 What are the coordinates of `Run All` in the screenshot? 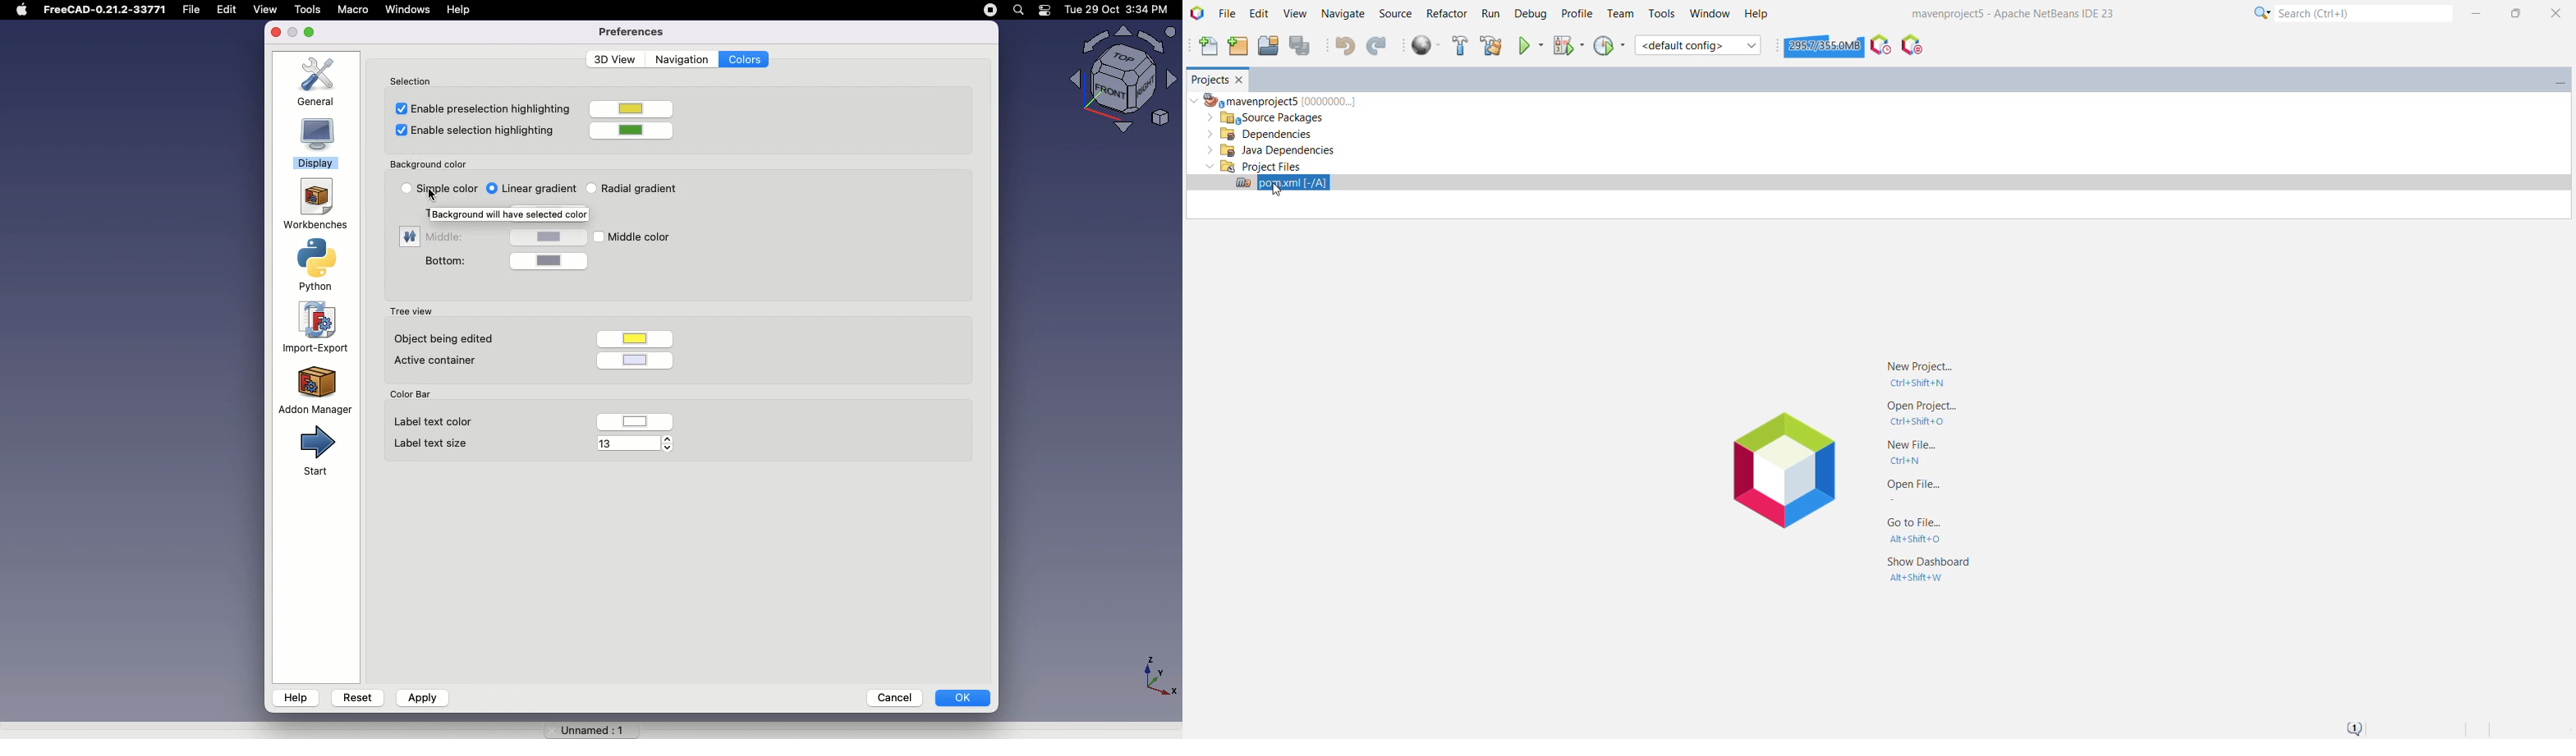 It's located at (1426, 46).